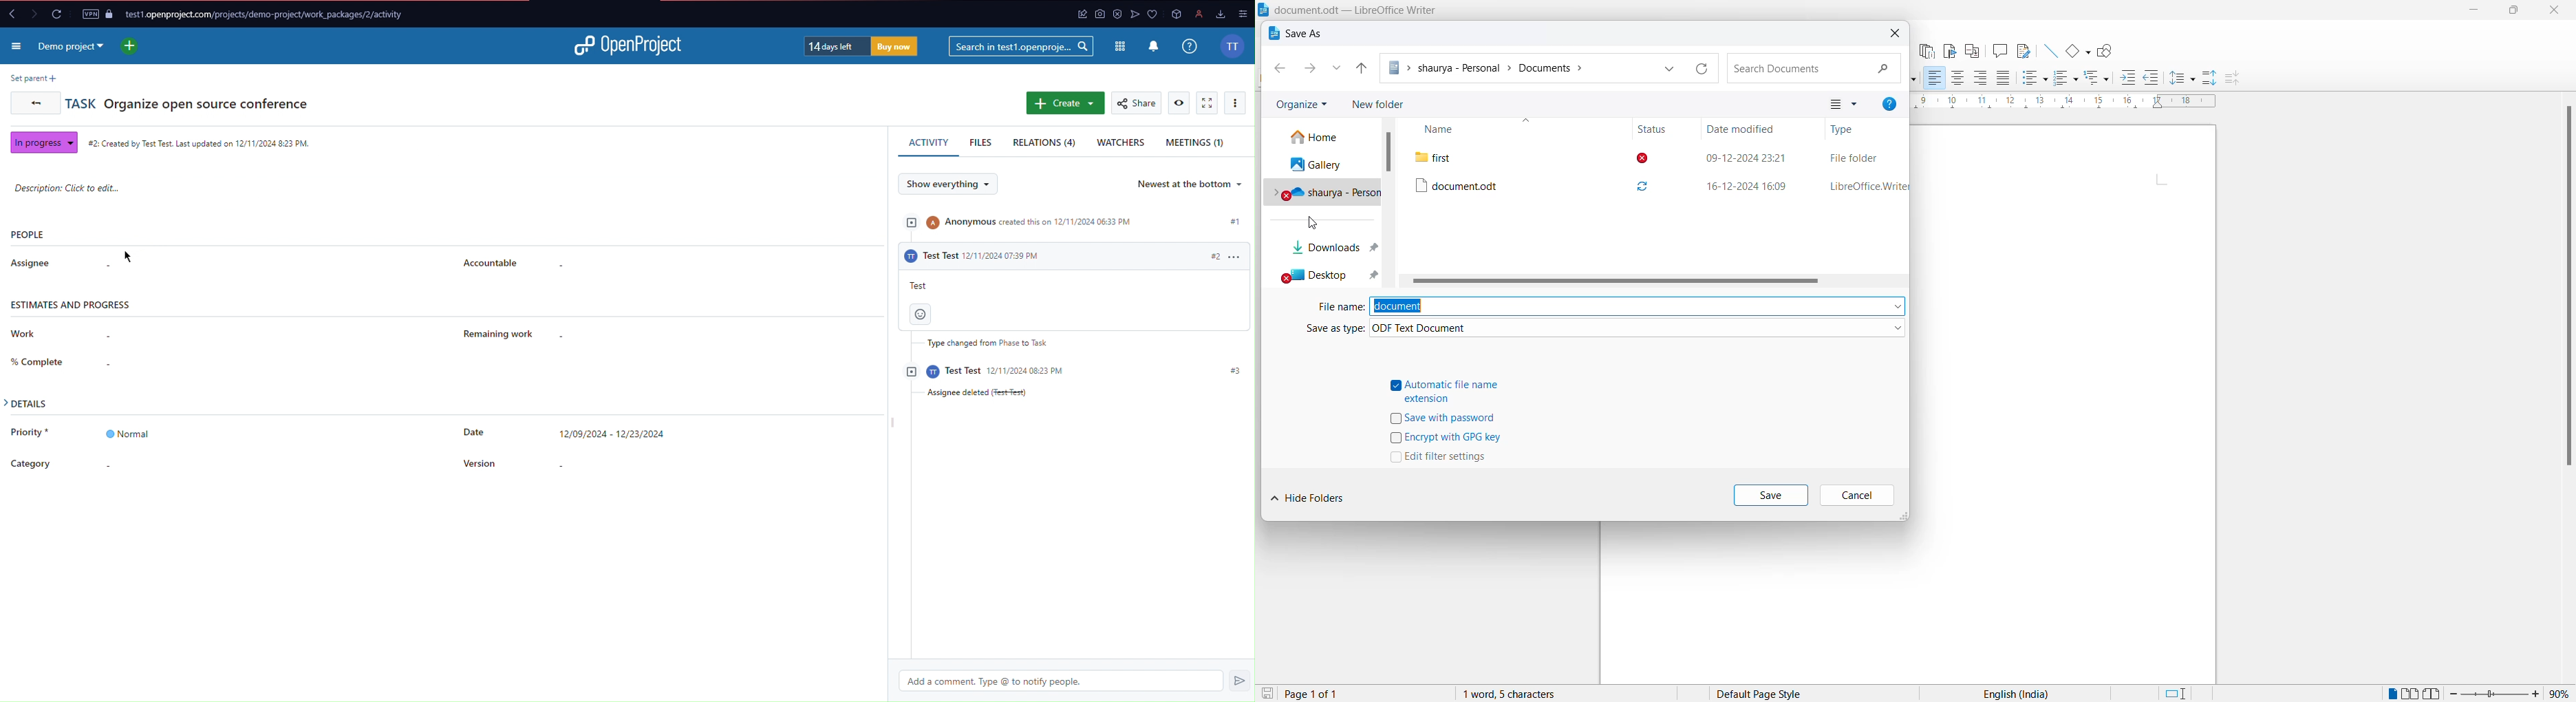 The image size is (2576, 728). Describe the element at coordinates (1498, 156) in the screenshot. I see `first` at that location.